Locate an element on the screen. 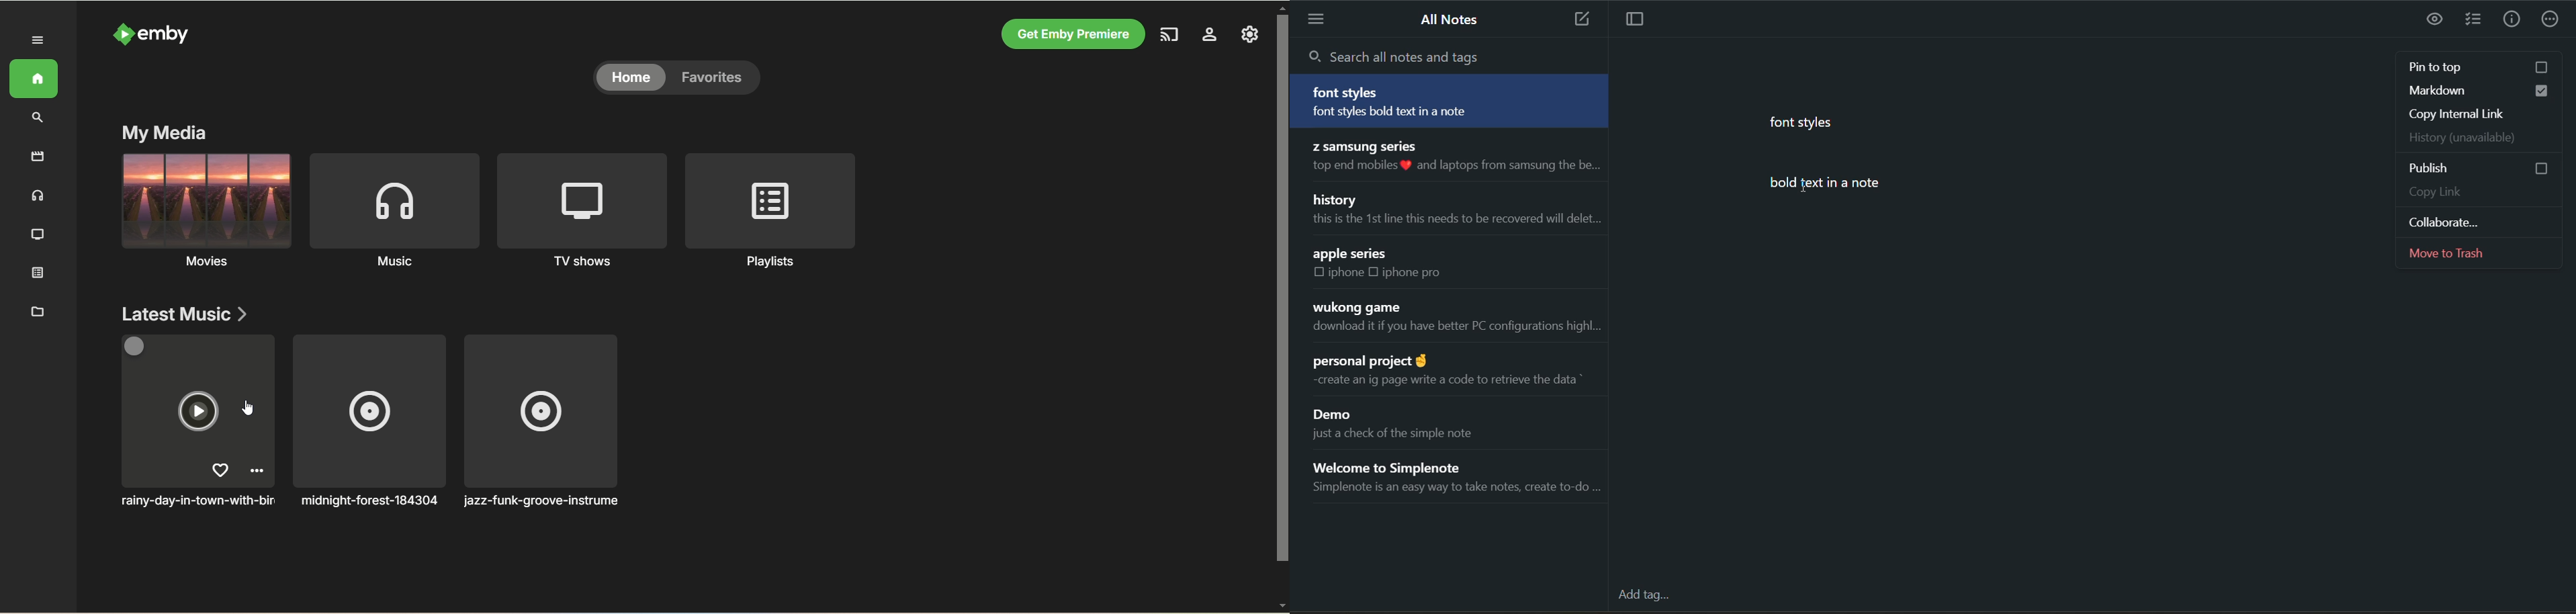 The width and height of the screenshot is (2576, 616). copy internal link is located at coordinates (2479, 113).